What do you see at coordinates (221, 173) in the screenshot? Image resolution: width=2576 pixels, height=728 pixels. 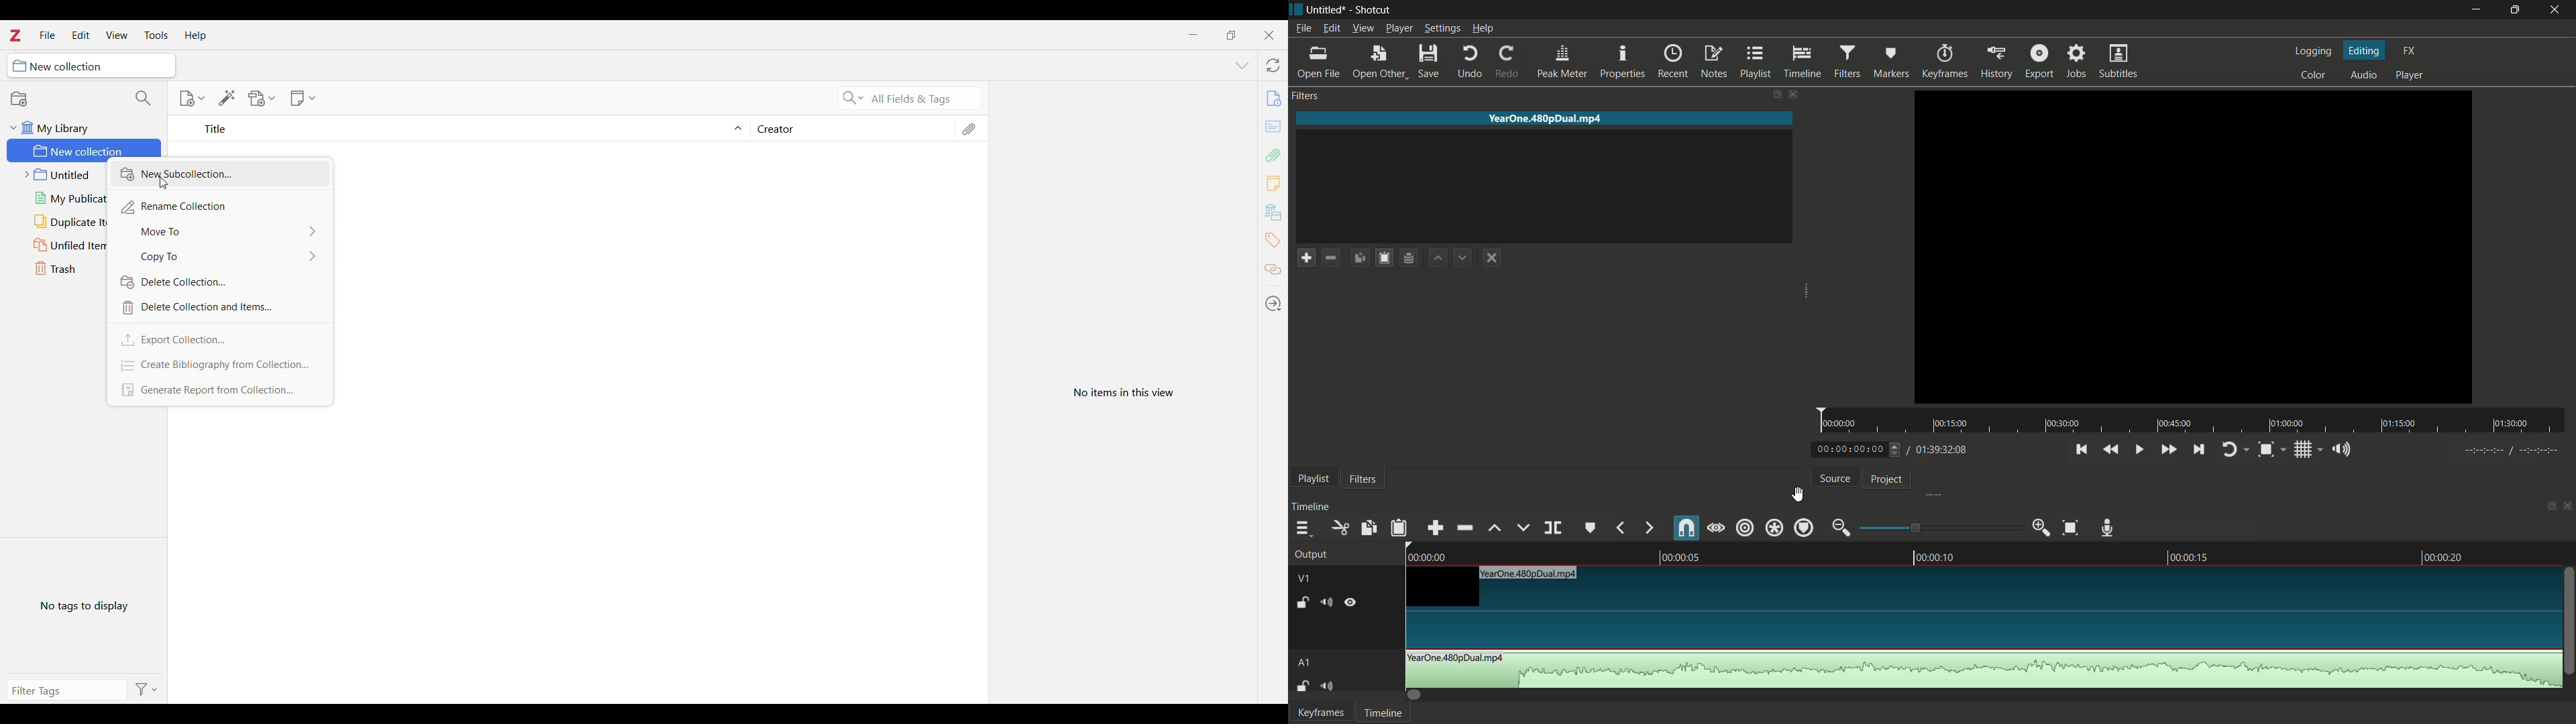 I see `New collection` at bounding box center [221, 173].